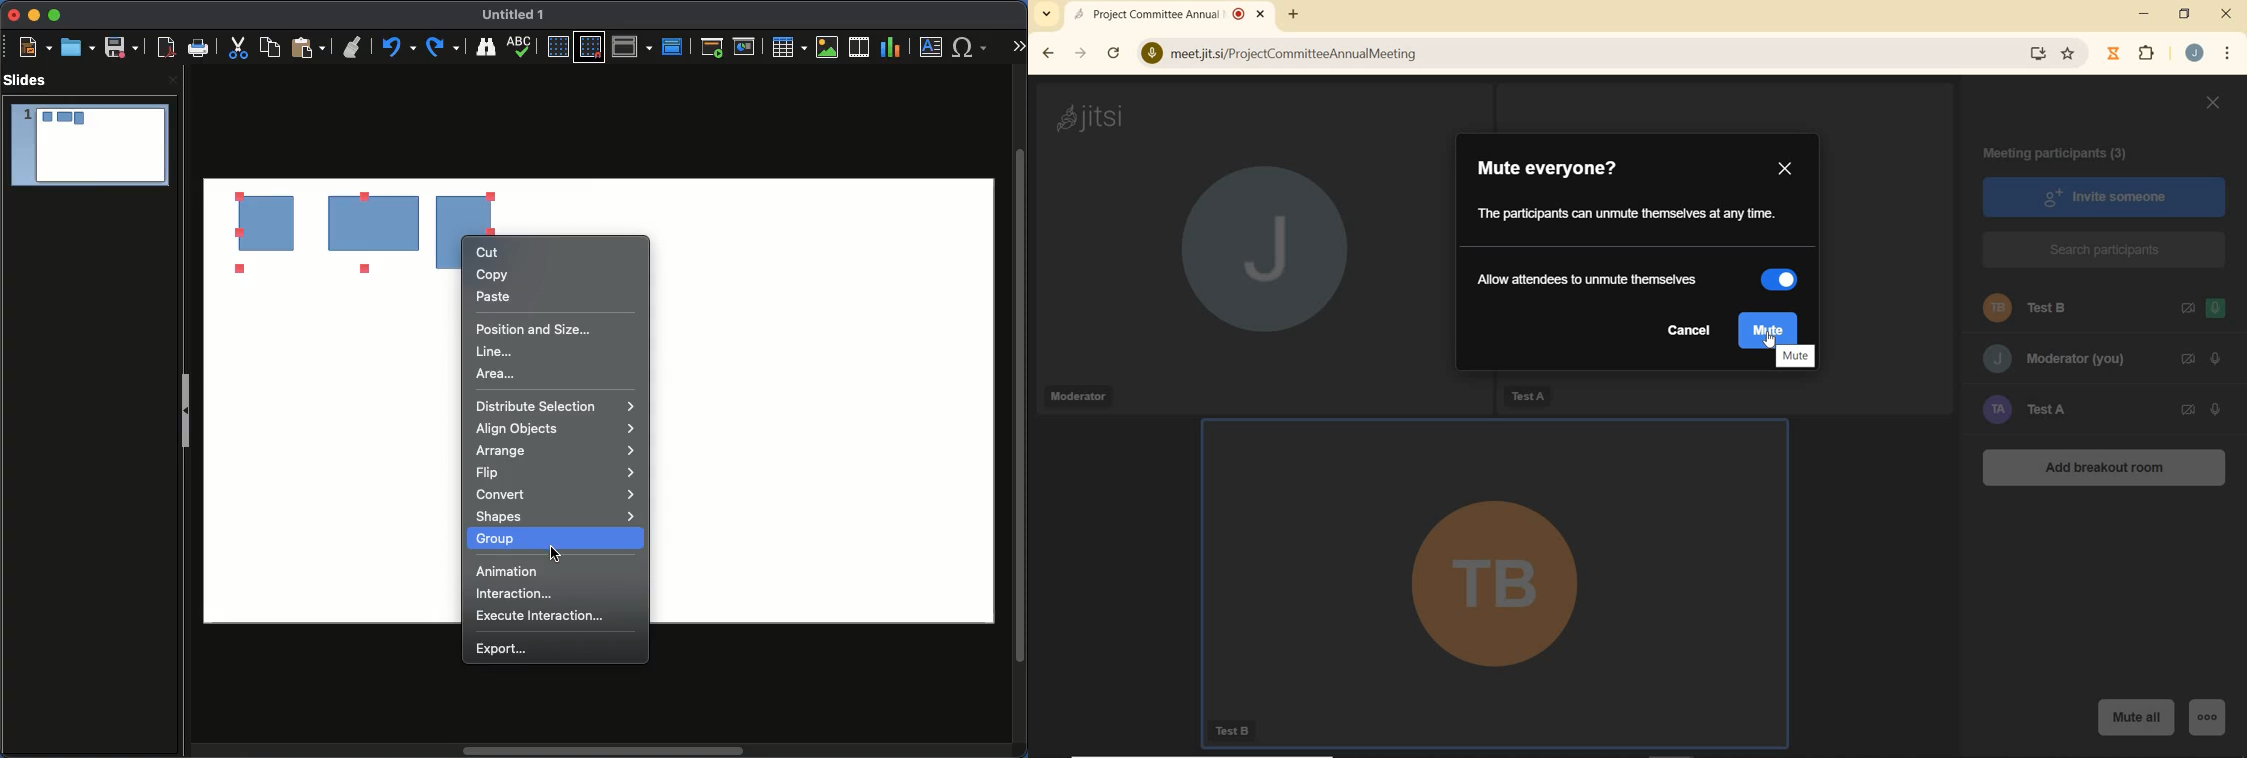  What do you see at coordinates (1149, 54) in the screenshot?
I see `View Site Information` at bounding box center [1149, 54].